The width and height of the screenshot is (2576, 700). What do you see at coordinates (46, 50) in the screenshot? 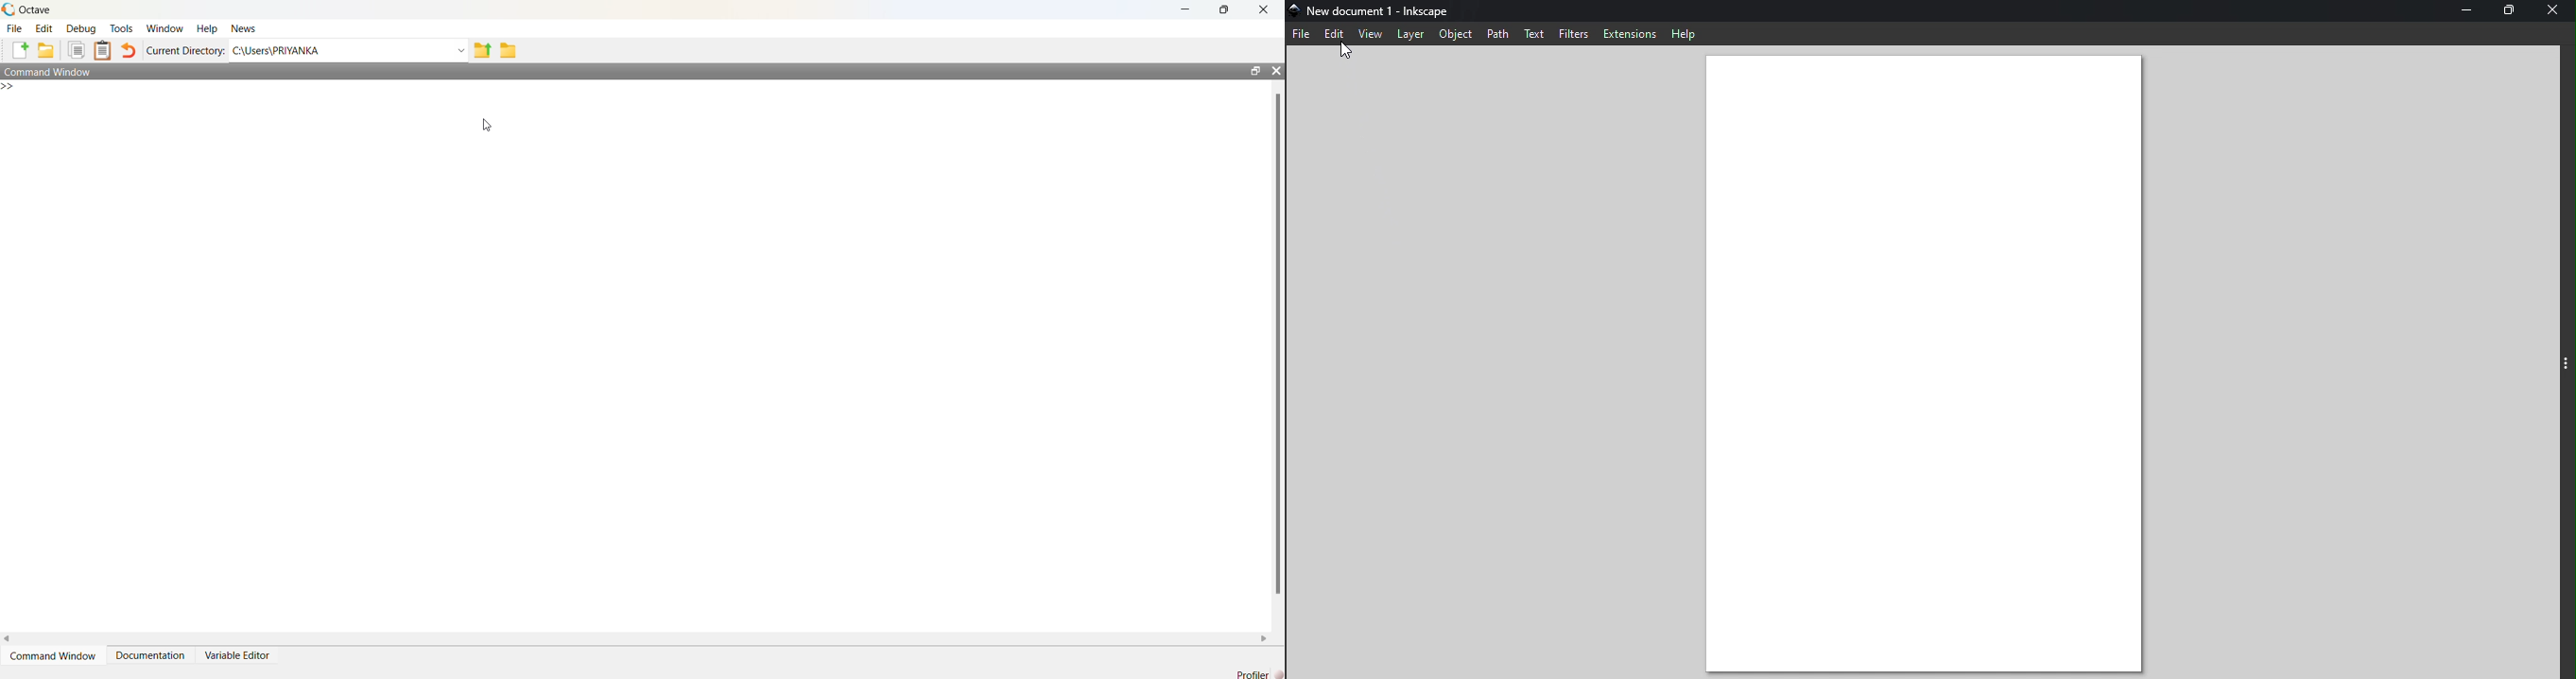
I see `Open an existing file in editor` at bounding box center [46, 50].